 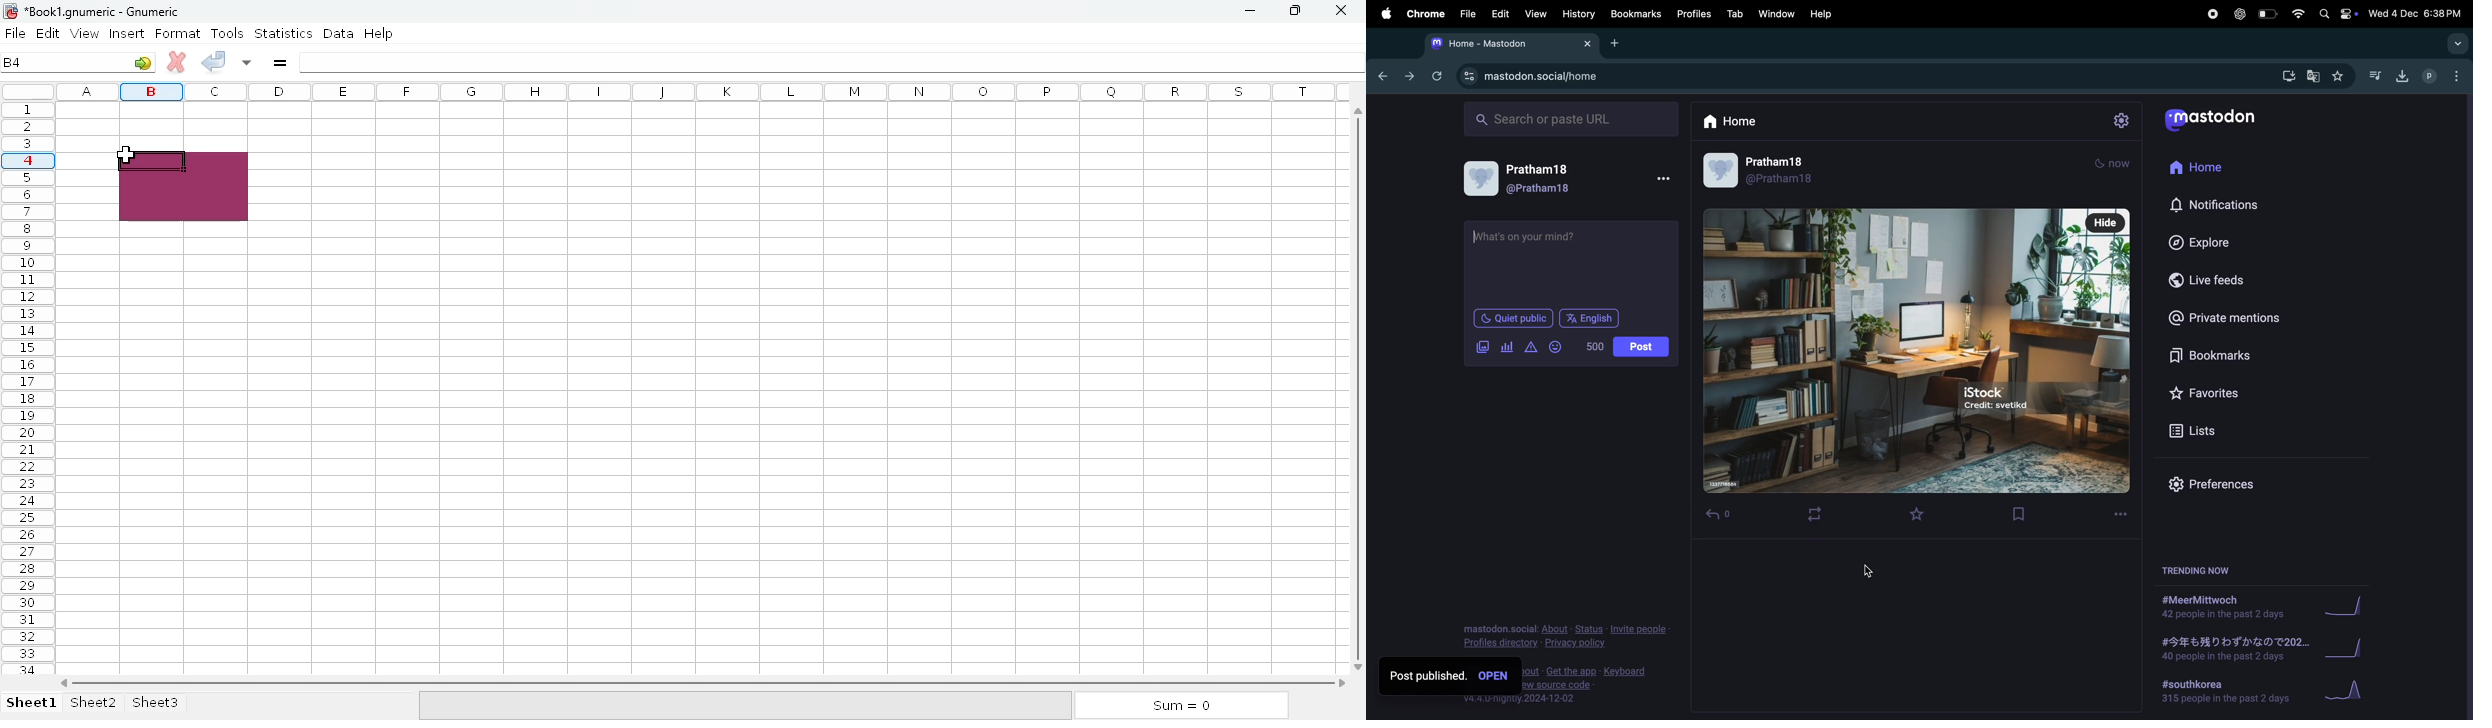 What do you see at coordinates (2298, 14) in the screenshot?
I see `wifi` at bounding box center [2298, 14].